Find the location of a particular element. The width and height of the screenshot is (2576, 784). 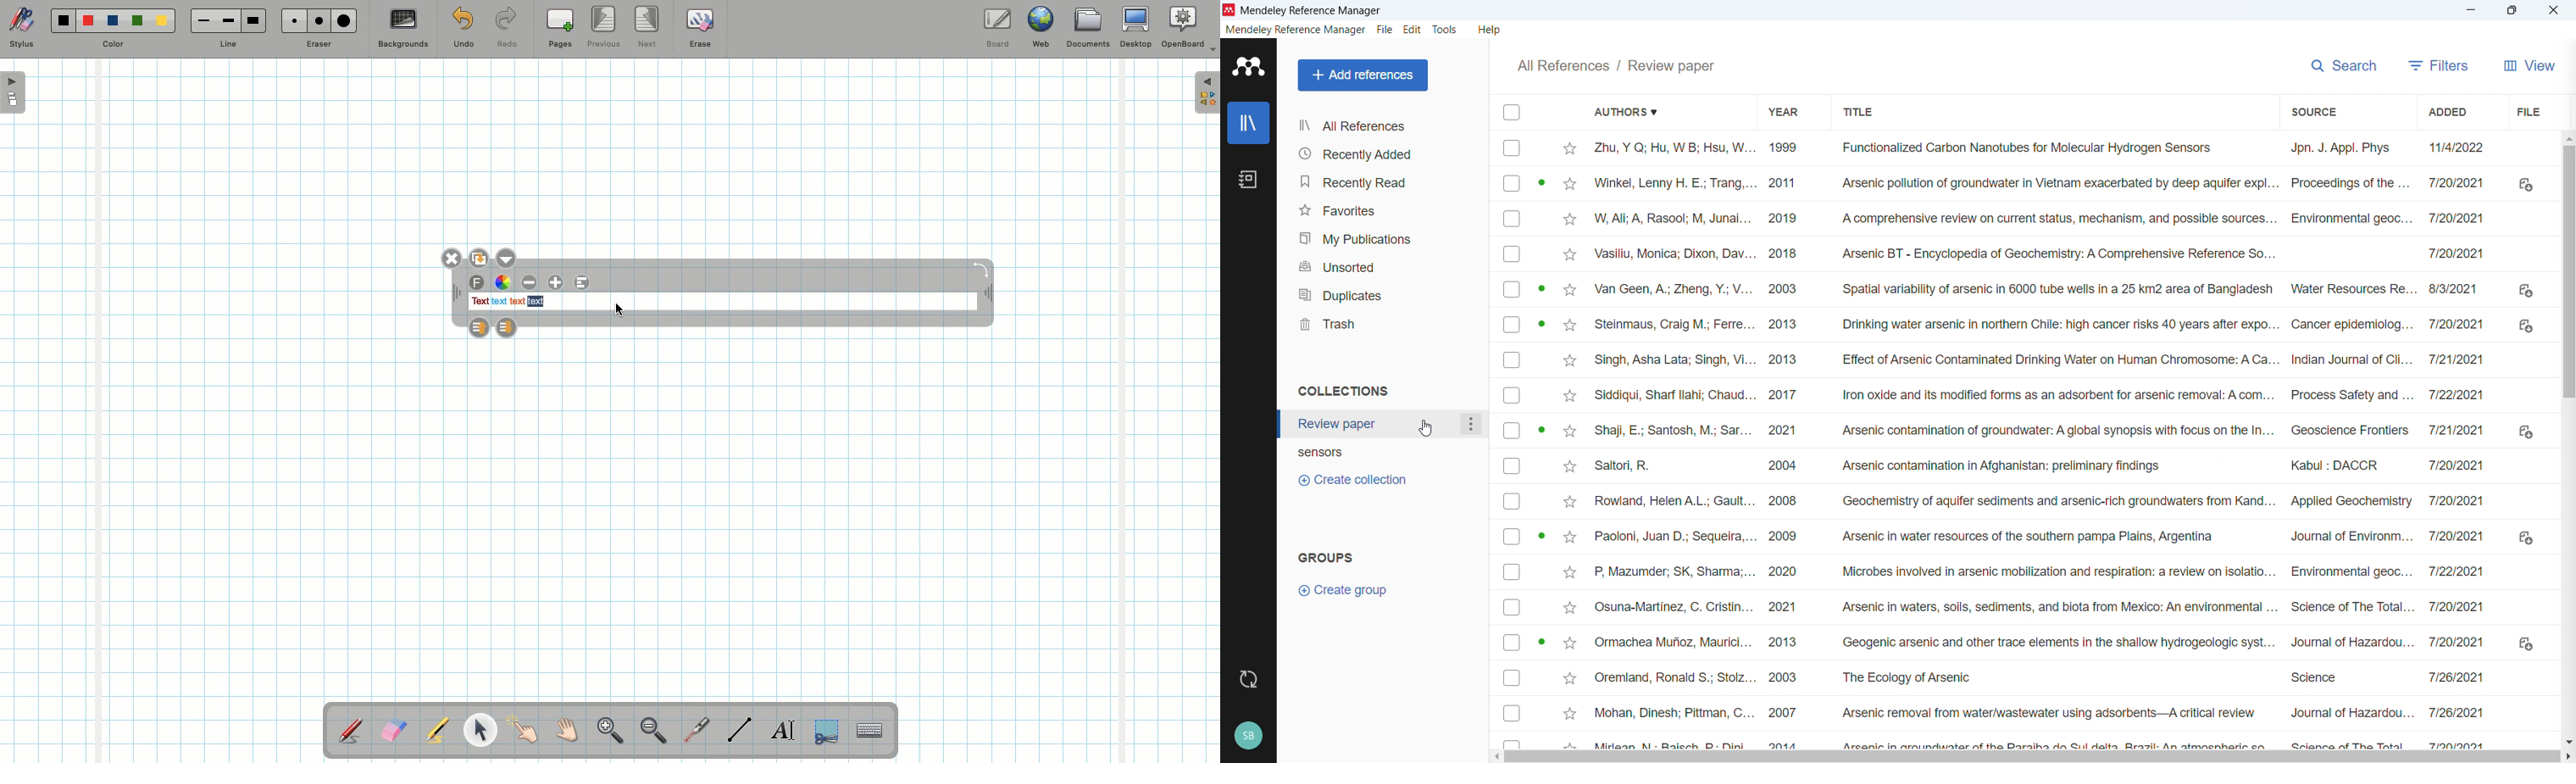

Horizontal scroll bar  is located at coordinates (2033, 757).